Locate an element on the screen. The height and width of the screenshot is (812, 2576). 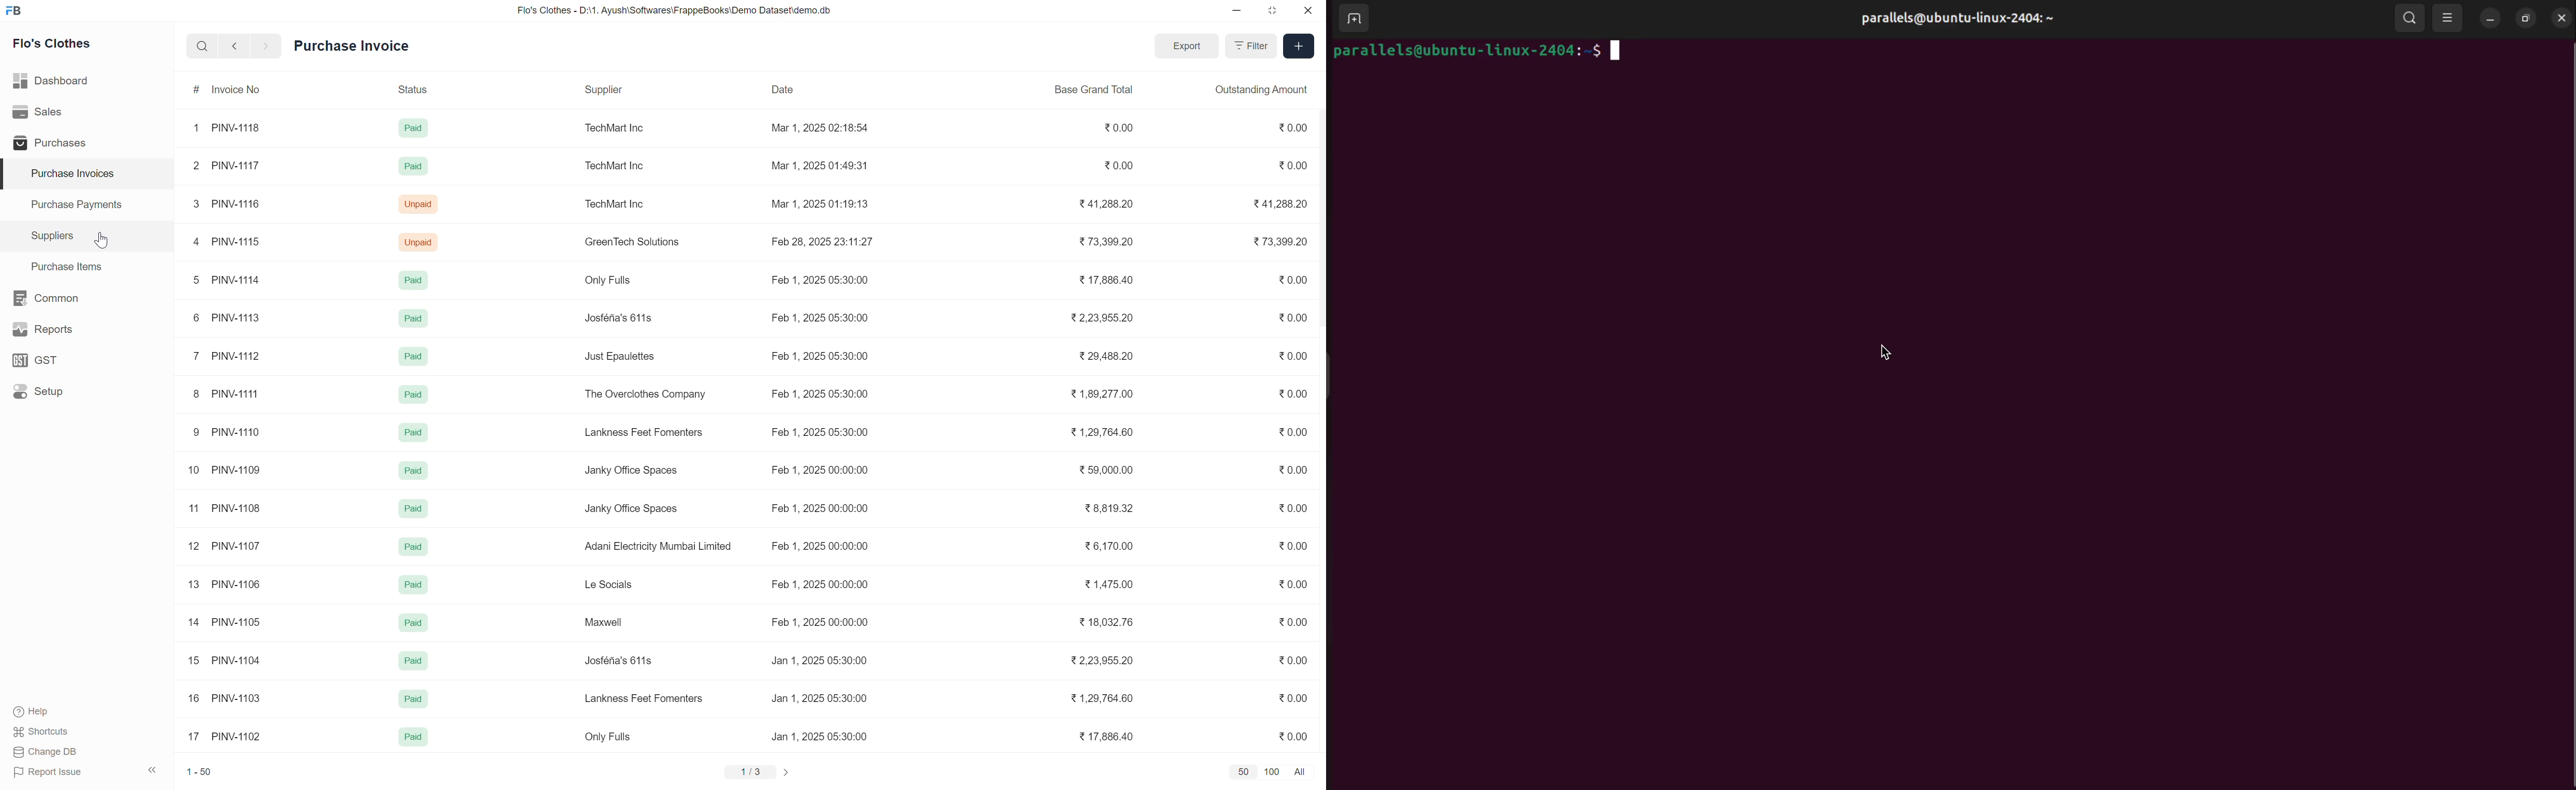
% 17,886.40 is located at coordinates (1104, 282).